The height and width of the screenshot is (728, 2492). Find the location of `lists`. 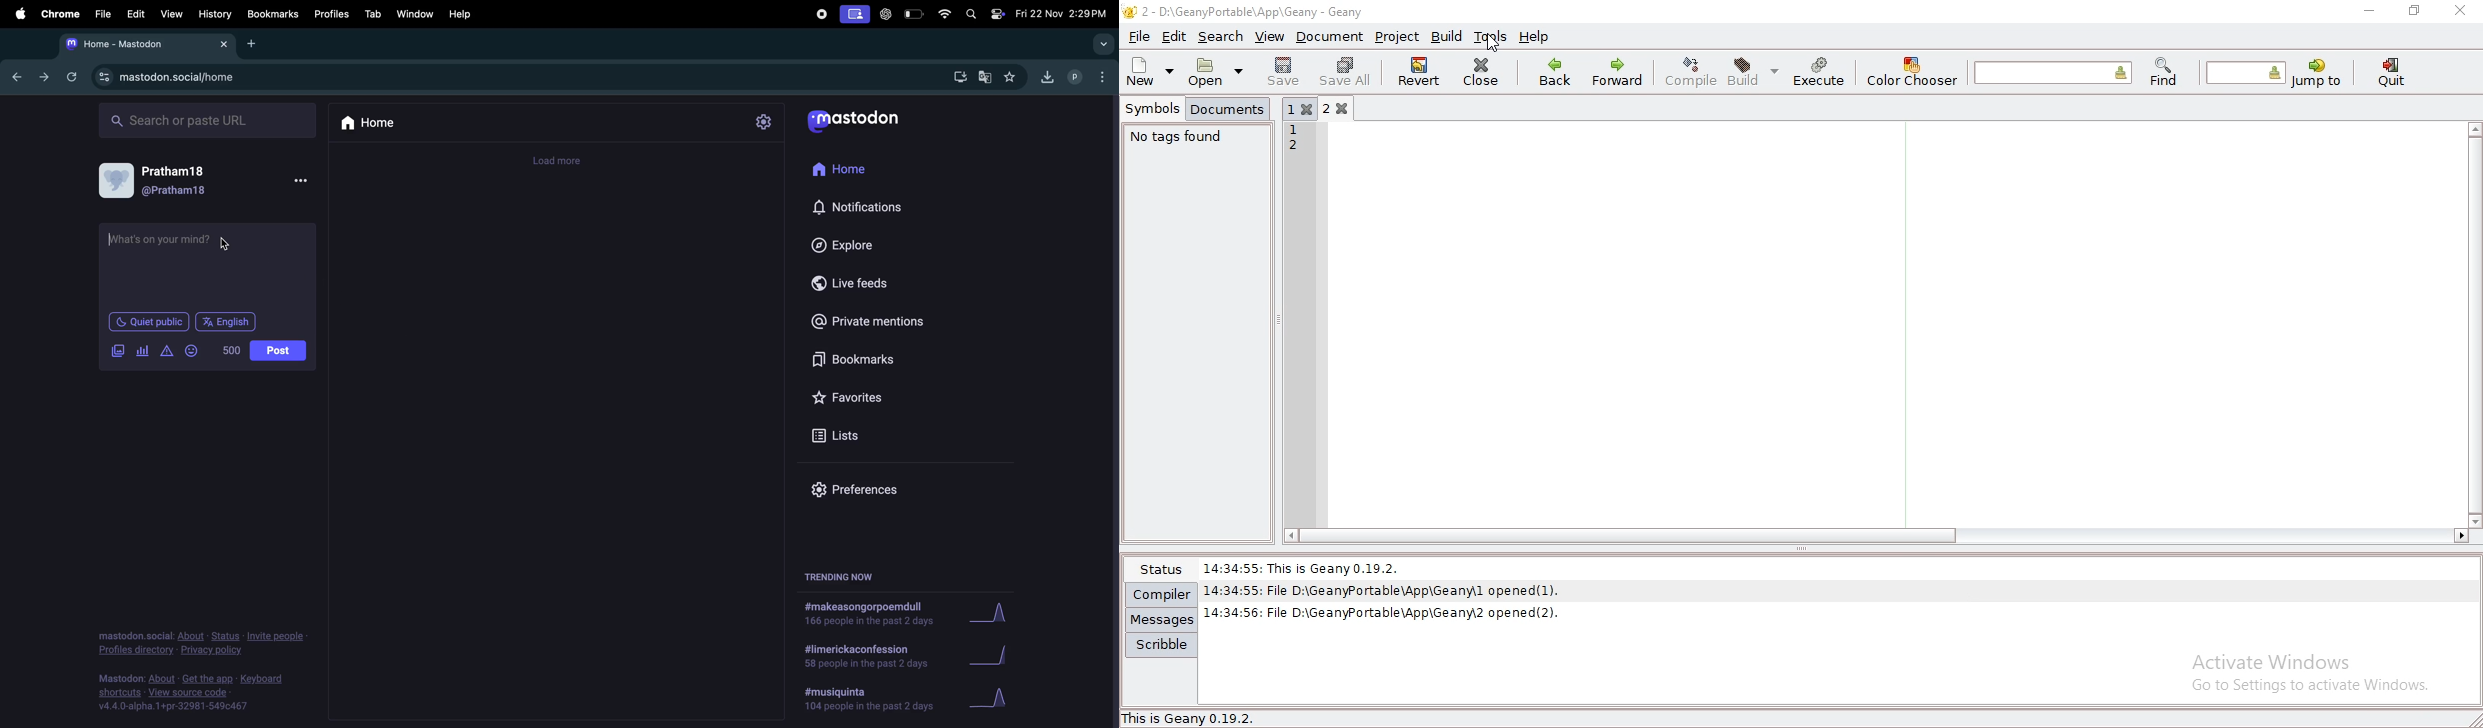

lists is located at coordinates (876, 434).